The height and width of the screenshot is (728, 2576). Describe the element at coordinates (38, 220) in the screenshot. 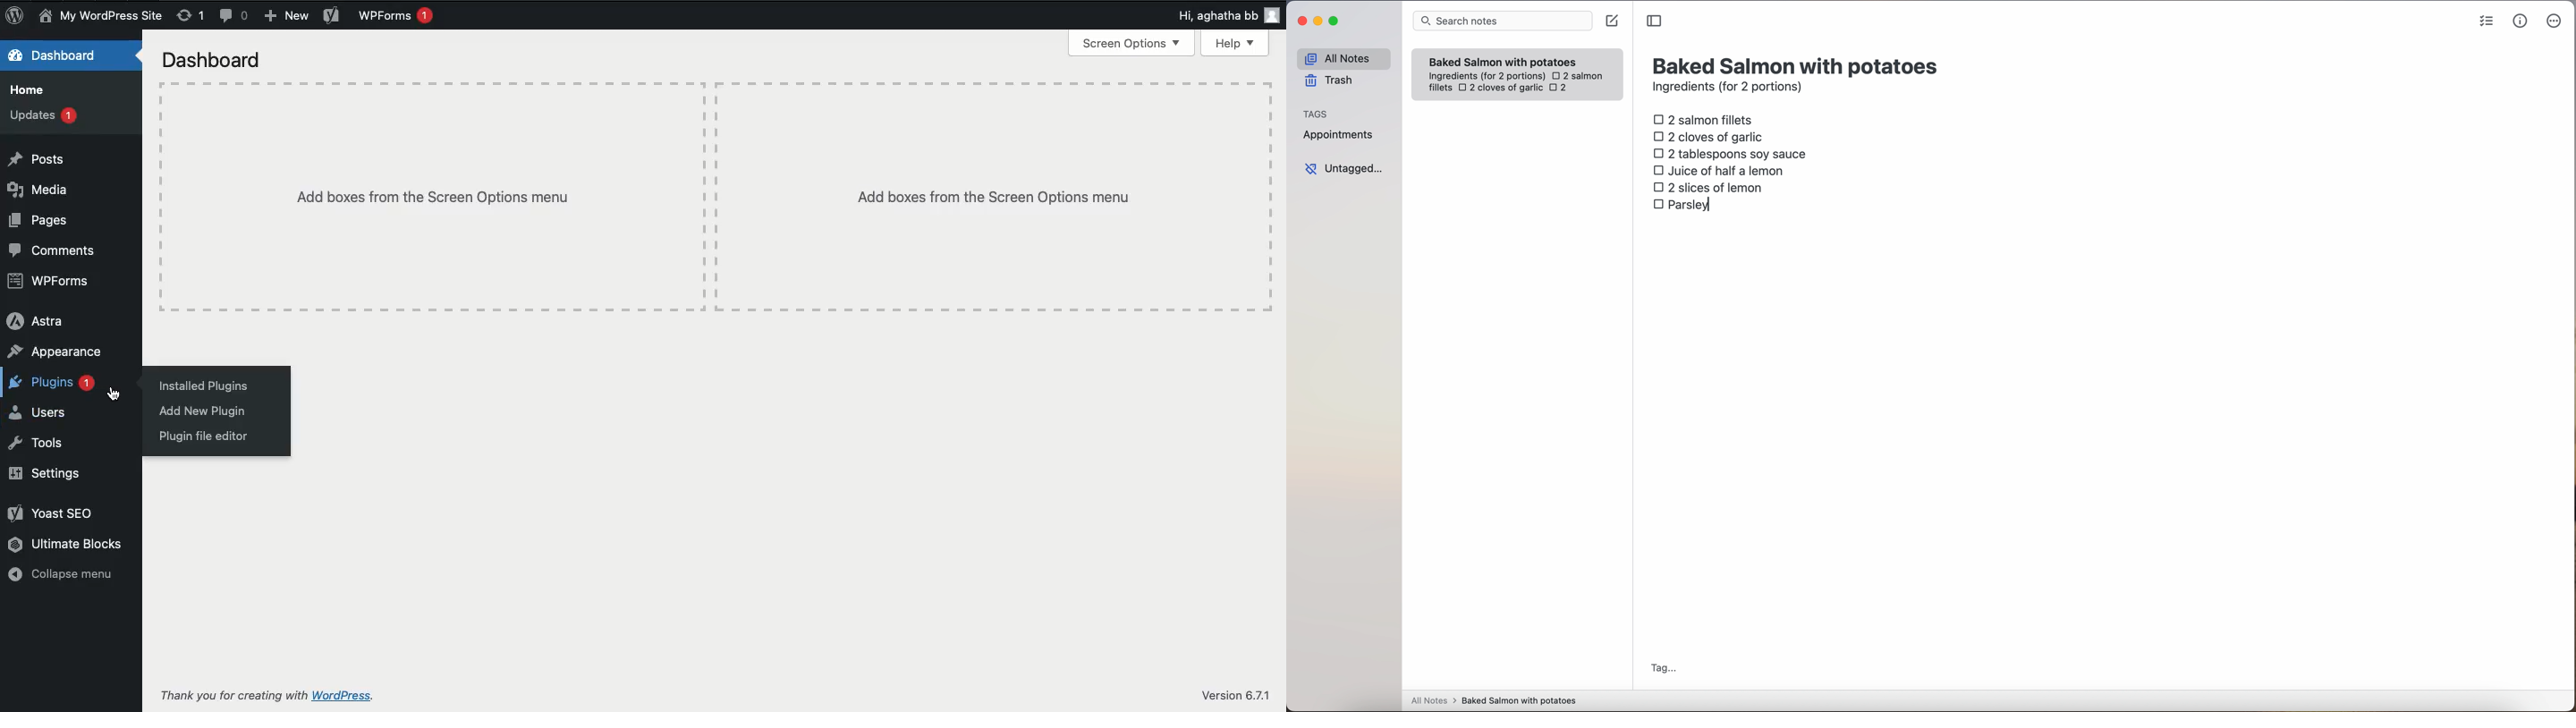

I see `Pages` at that location.